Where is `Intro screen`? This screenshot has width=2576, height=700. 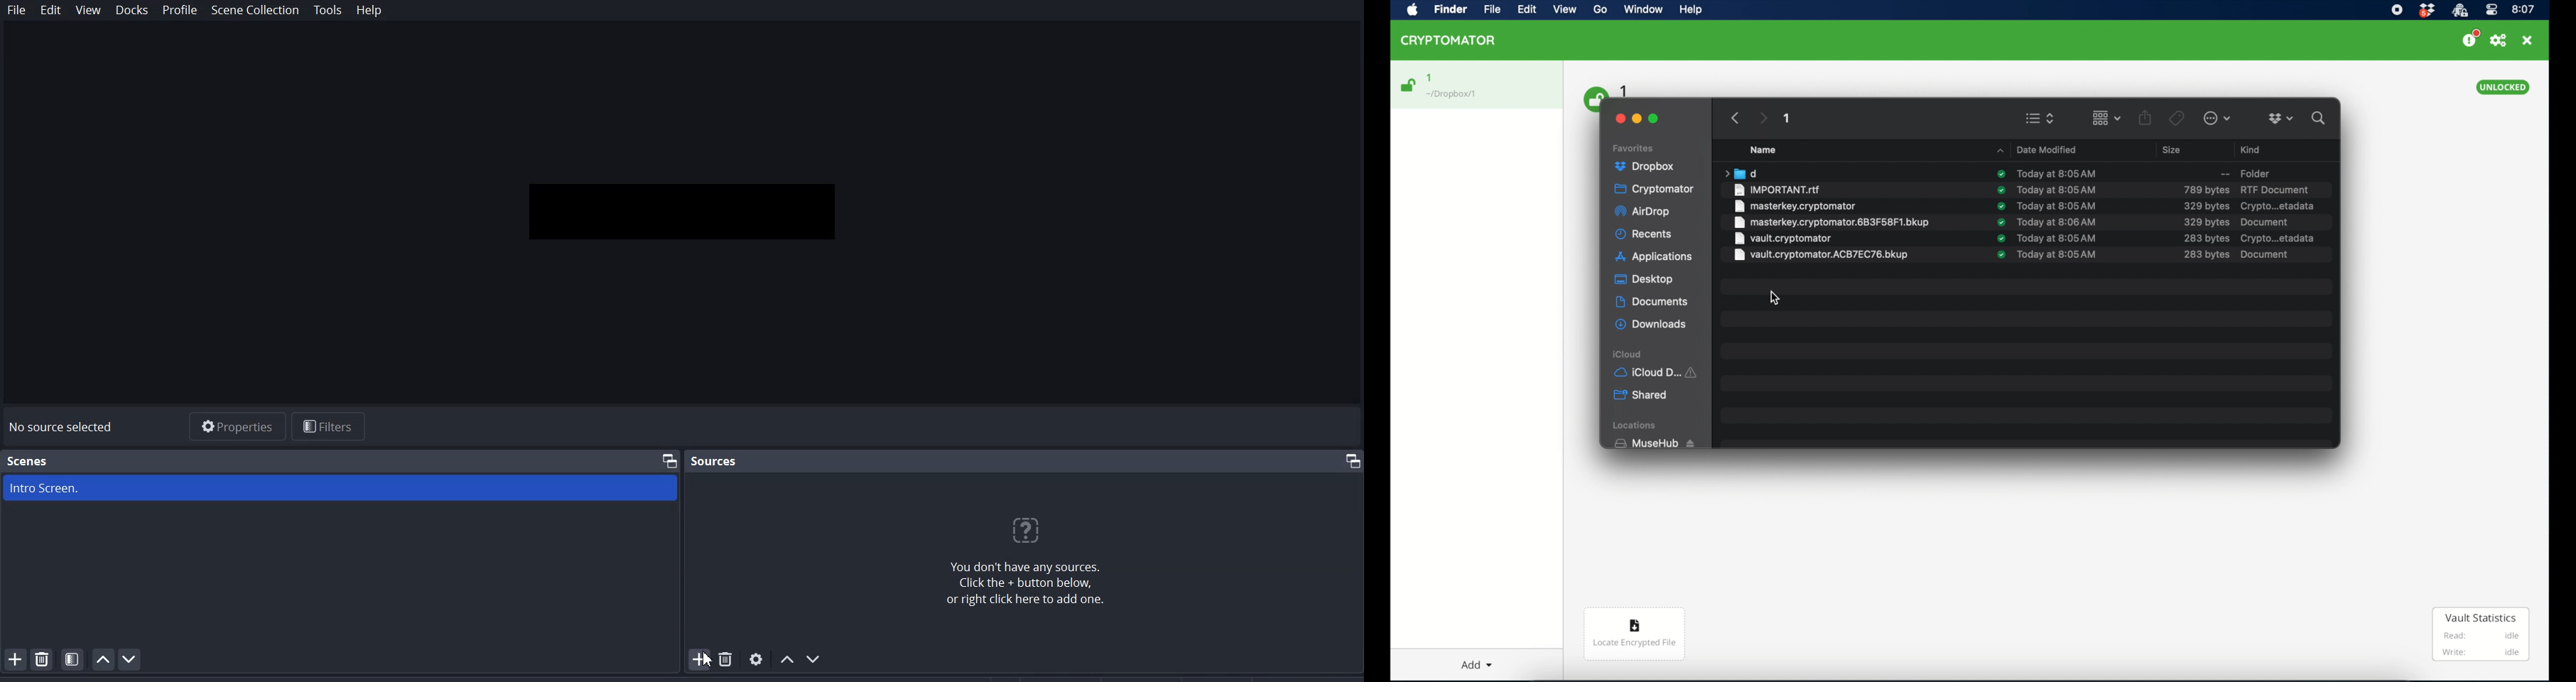 Intro screen is located at coordinates (340, 491).